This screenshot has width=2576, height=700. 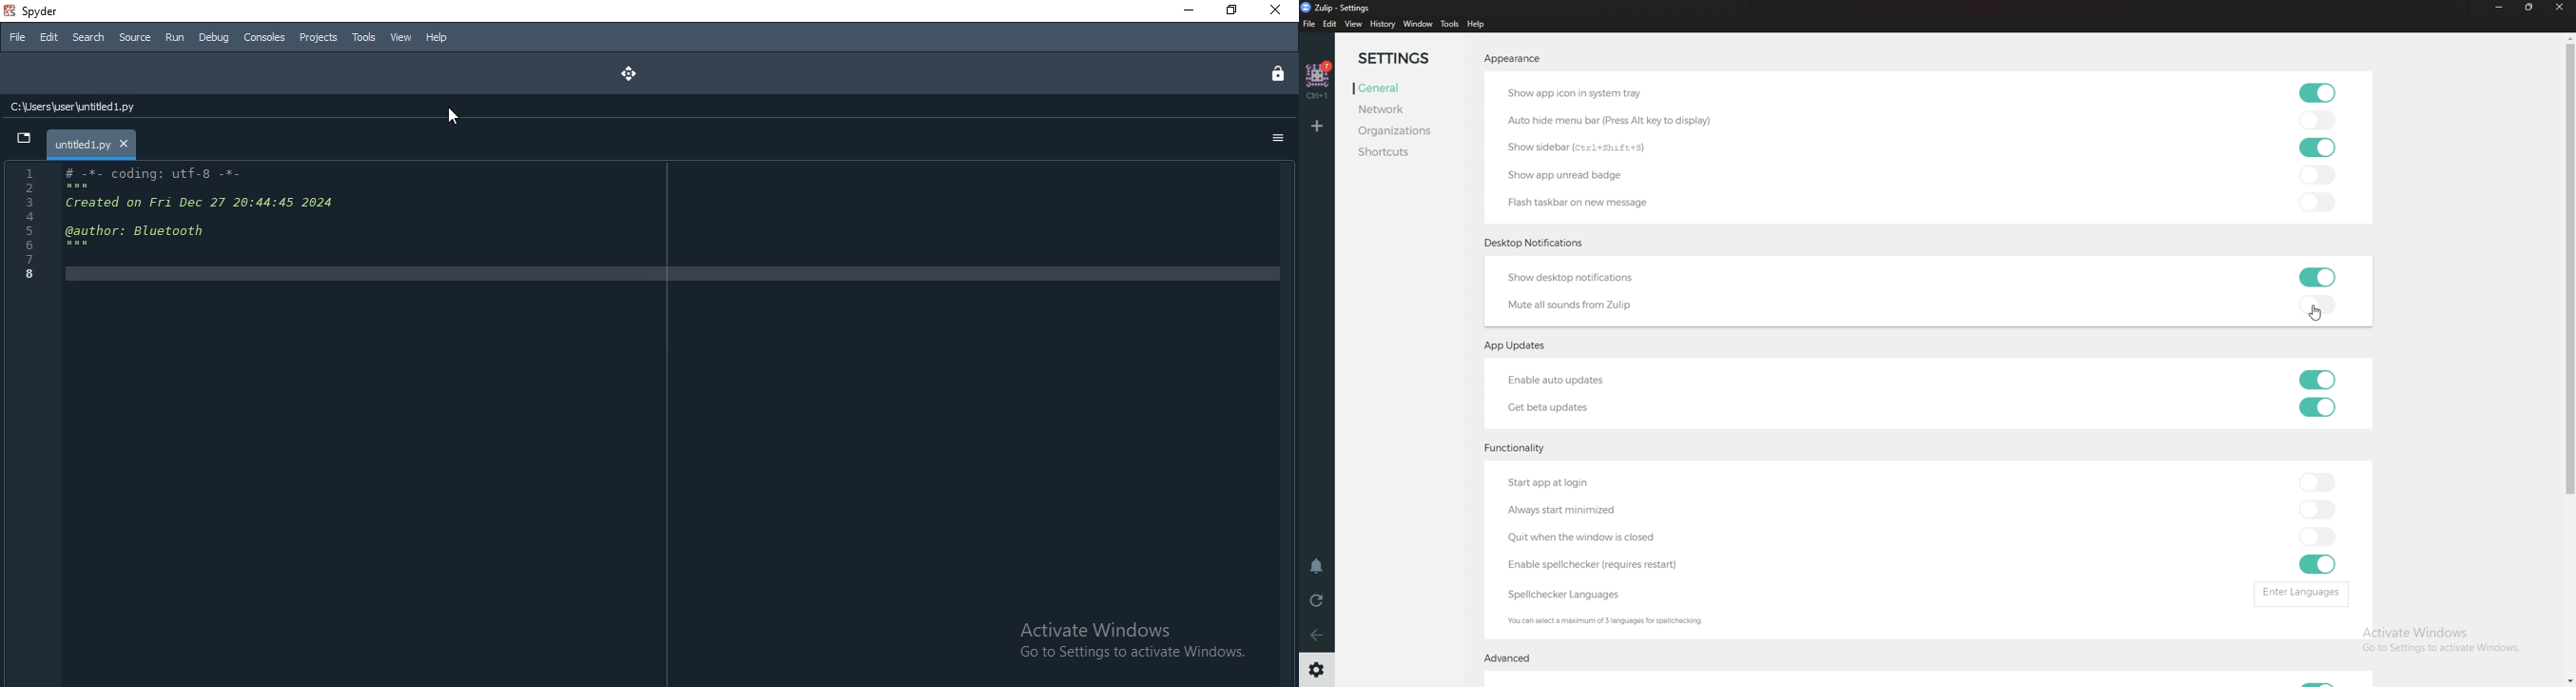 What do you see at coordinates (87, 37) in the screenshot?
I see `Search` at bounding box center [87, 37].